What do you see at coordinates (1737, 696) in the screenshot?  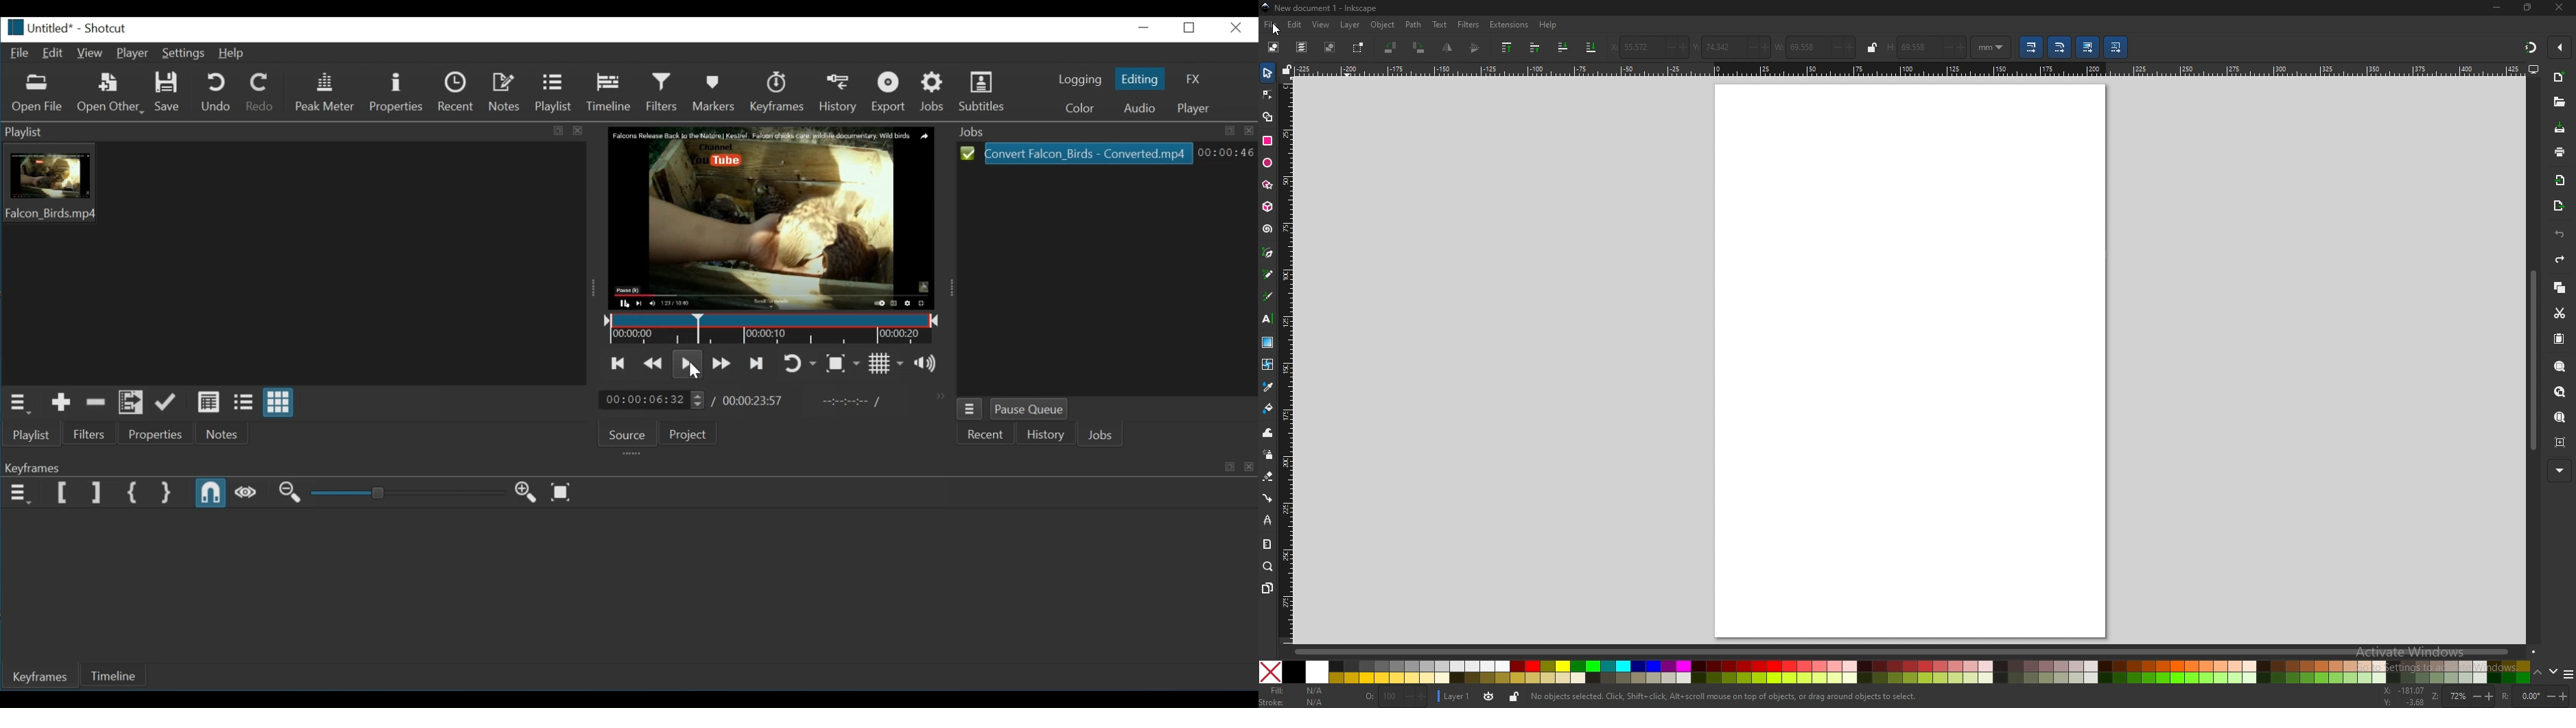 I see `No objects selected. Click, Shift+ click, Alt scroll mouse on top of objects, or drag around objects to select,` at bounding box center [1737, 696].